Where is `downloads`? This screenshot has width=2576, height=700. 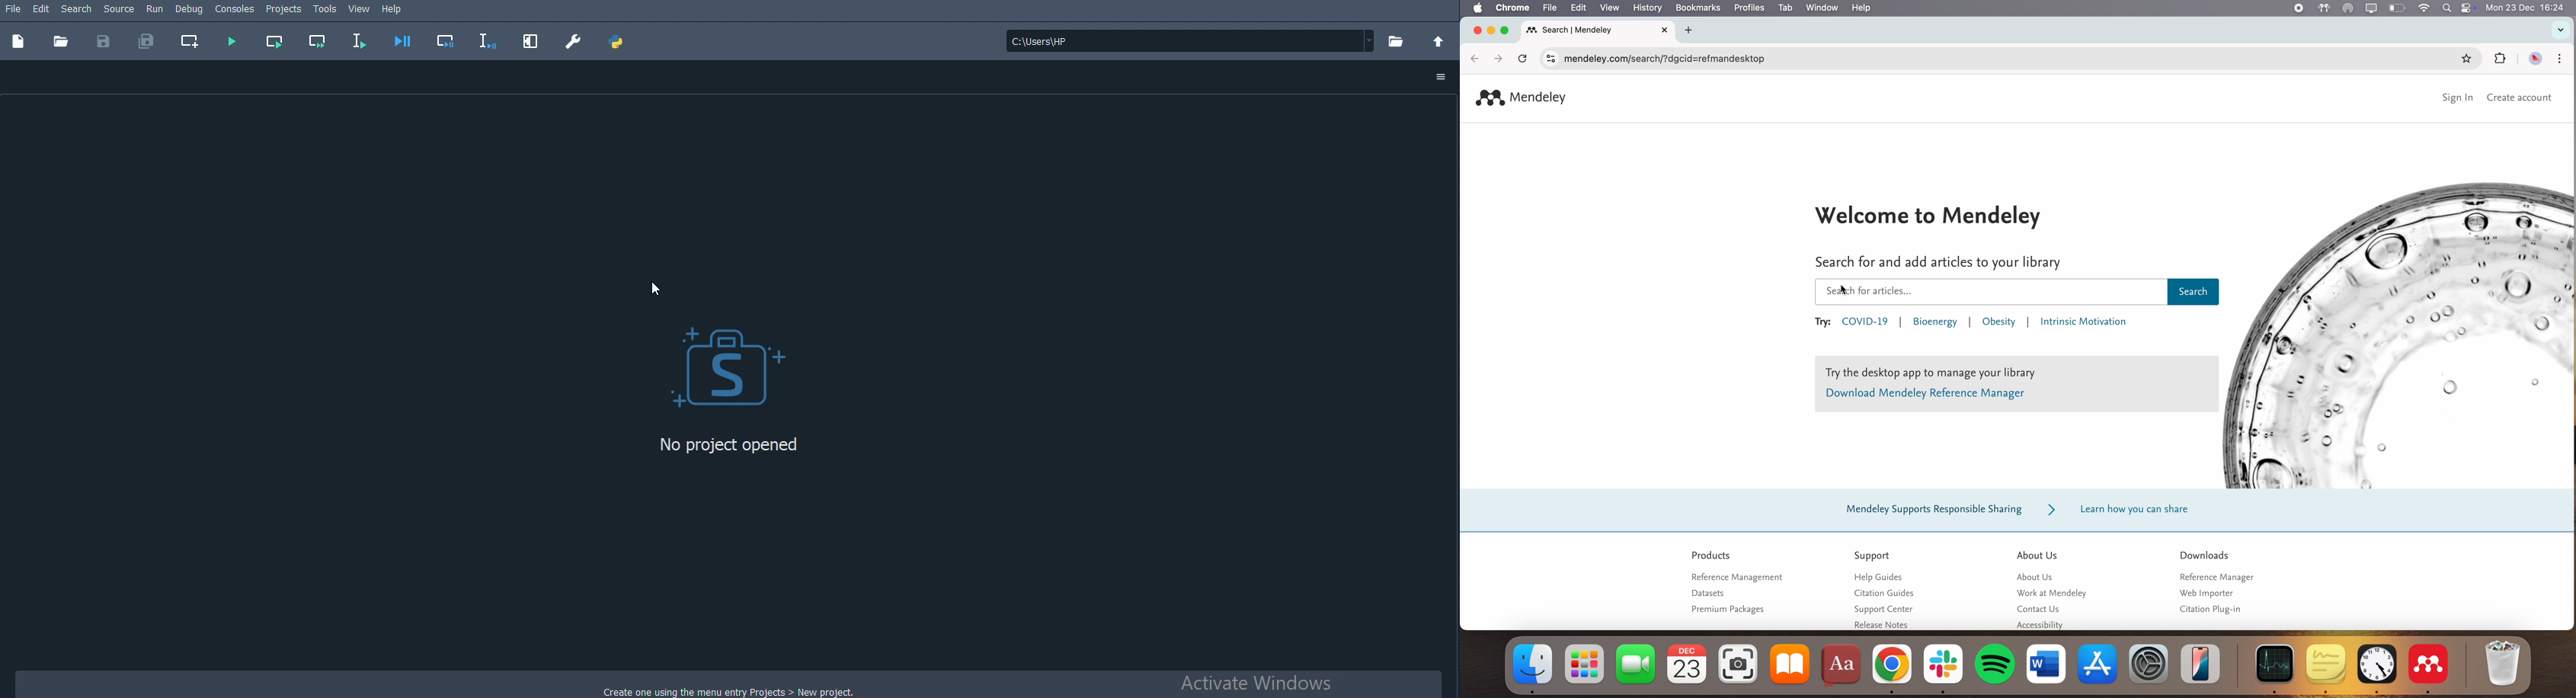 downloads is located at coordinates (2205, 554).